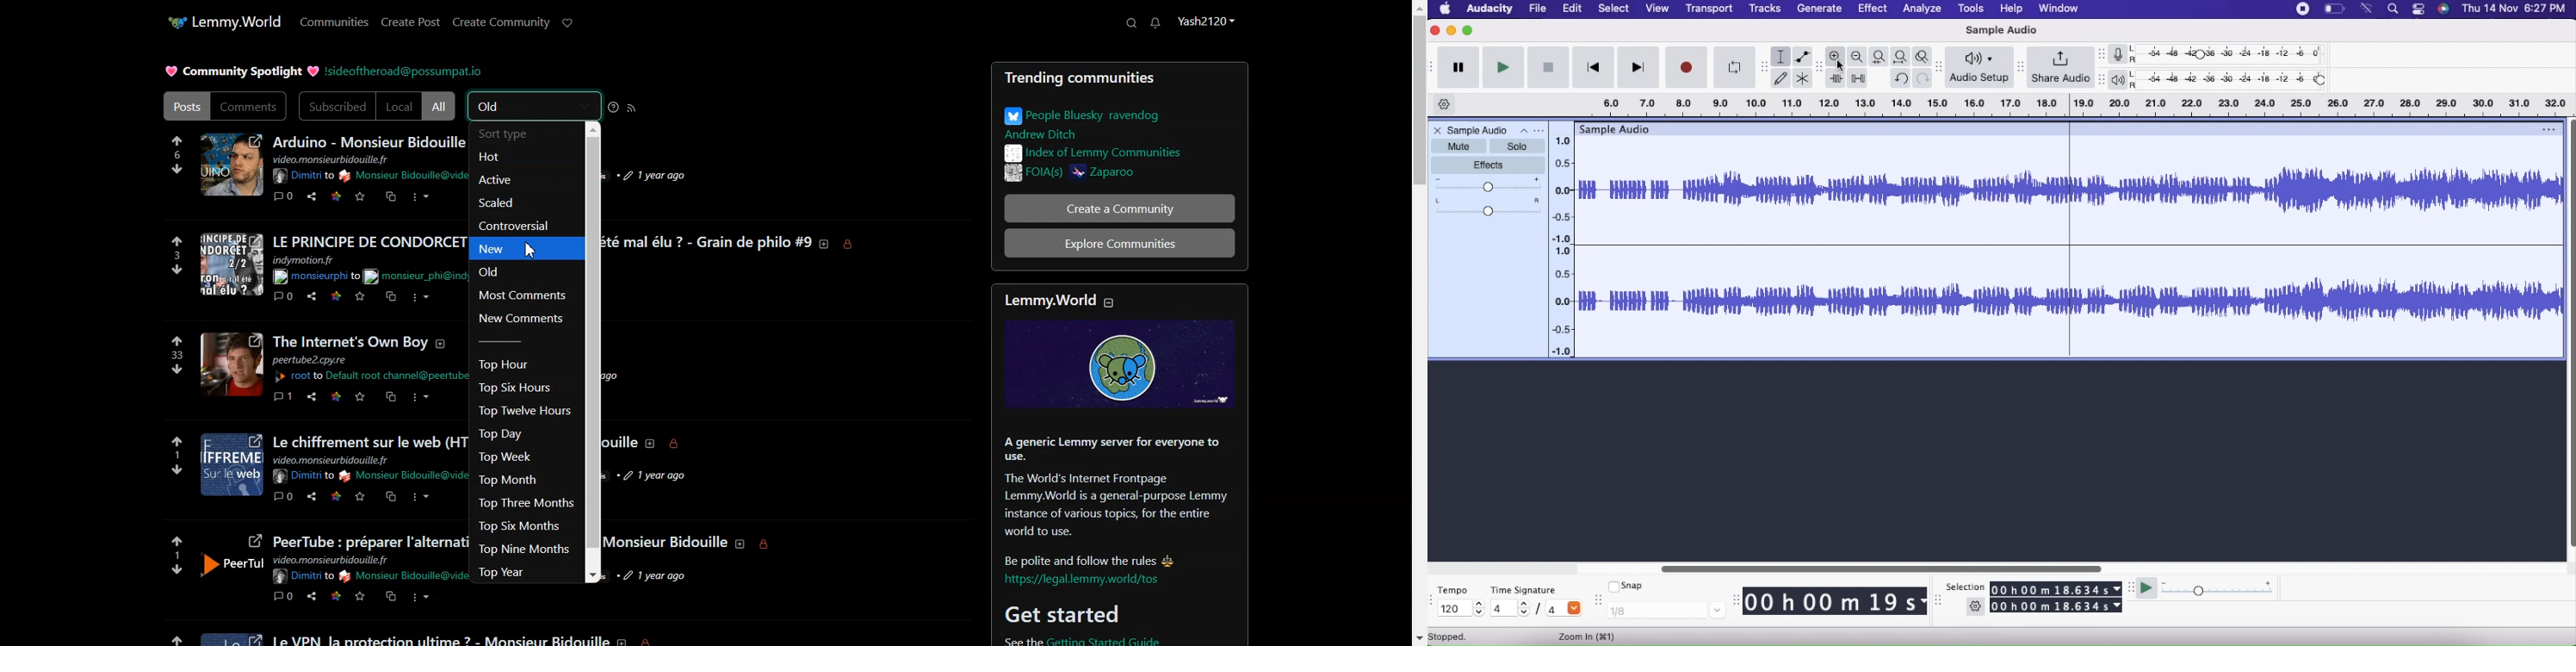 The width and height of the screenshot is (2576, 672). Describe the element at coordinates (391, 495) in the screenshot. I see `` at that location.